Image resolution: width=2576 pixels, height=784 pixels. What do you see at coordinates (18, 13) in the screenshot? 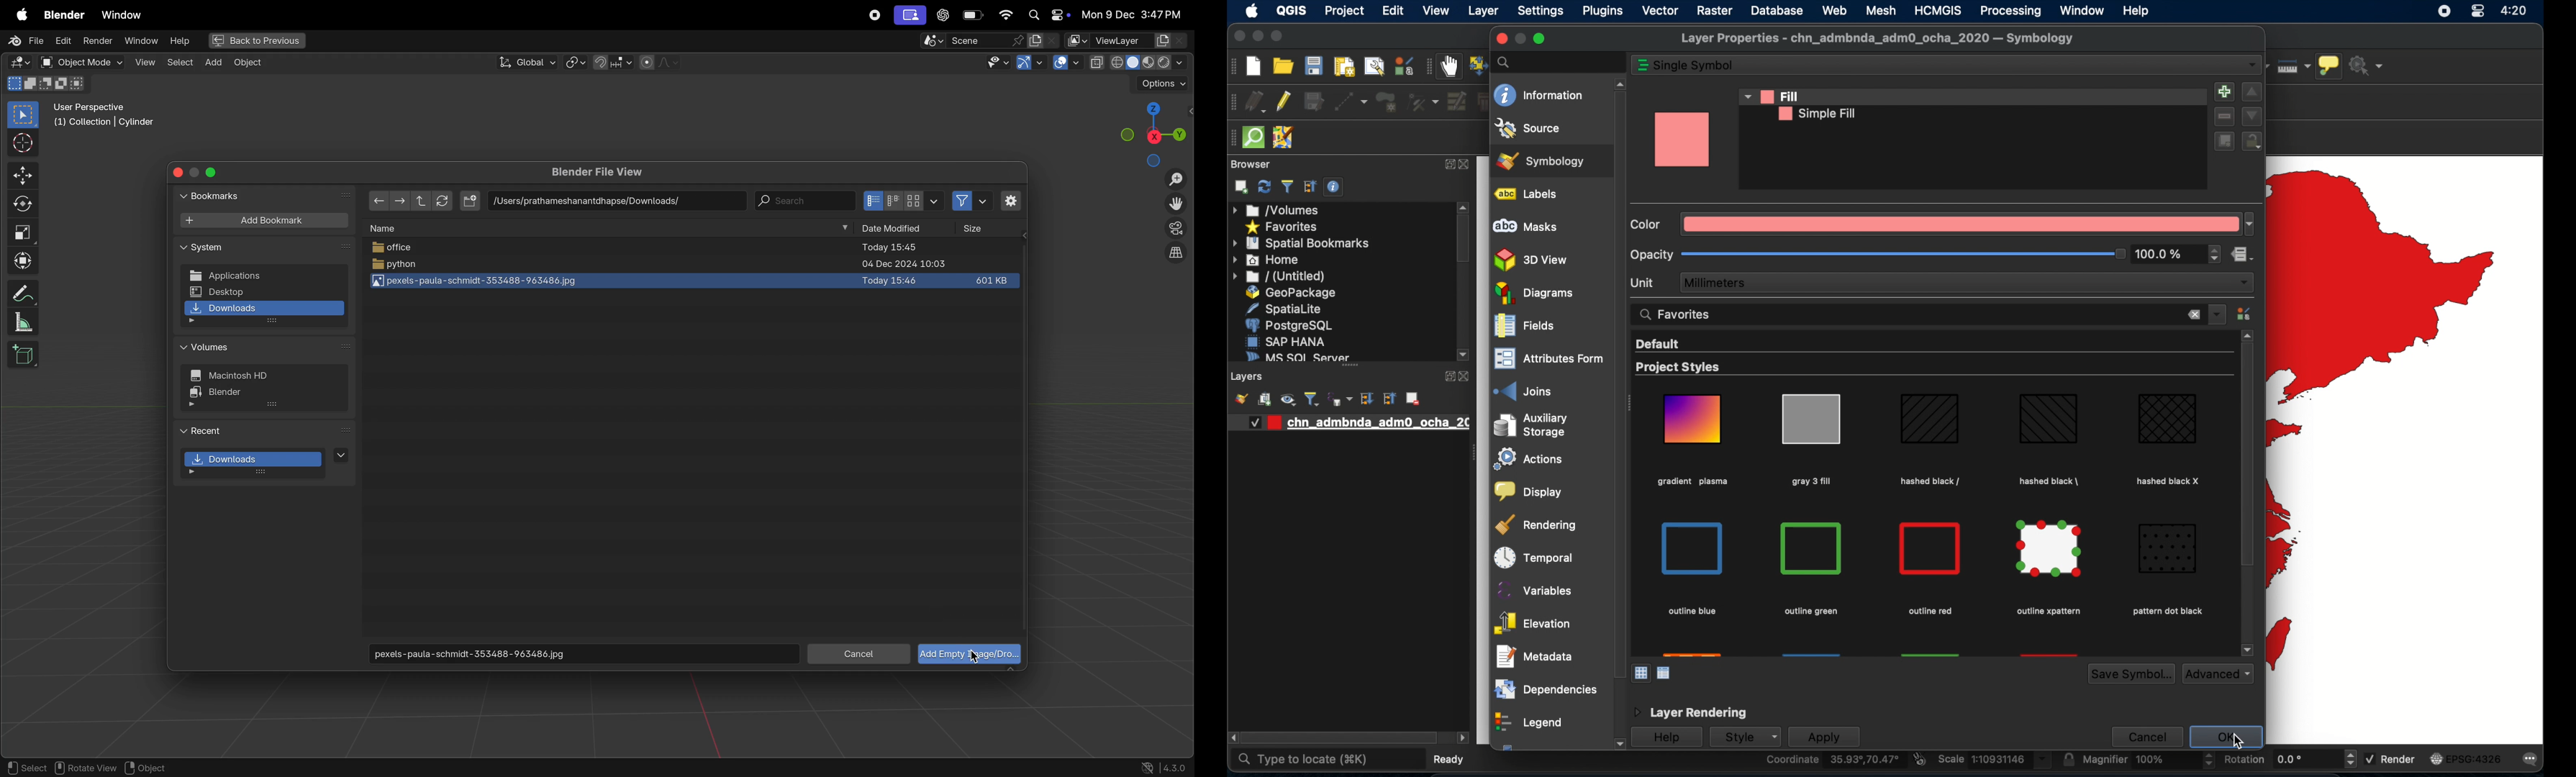
I see `Apple menu` at bounding box center [18, 13].